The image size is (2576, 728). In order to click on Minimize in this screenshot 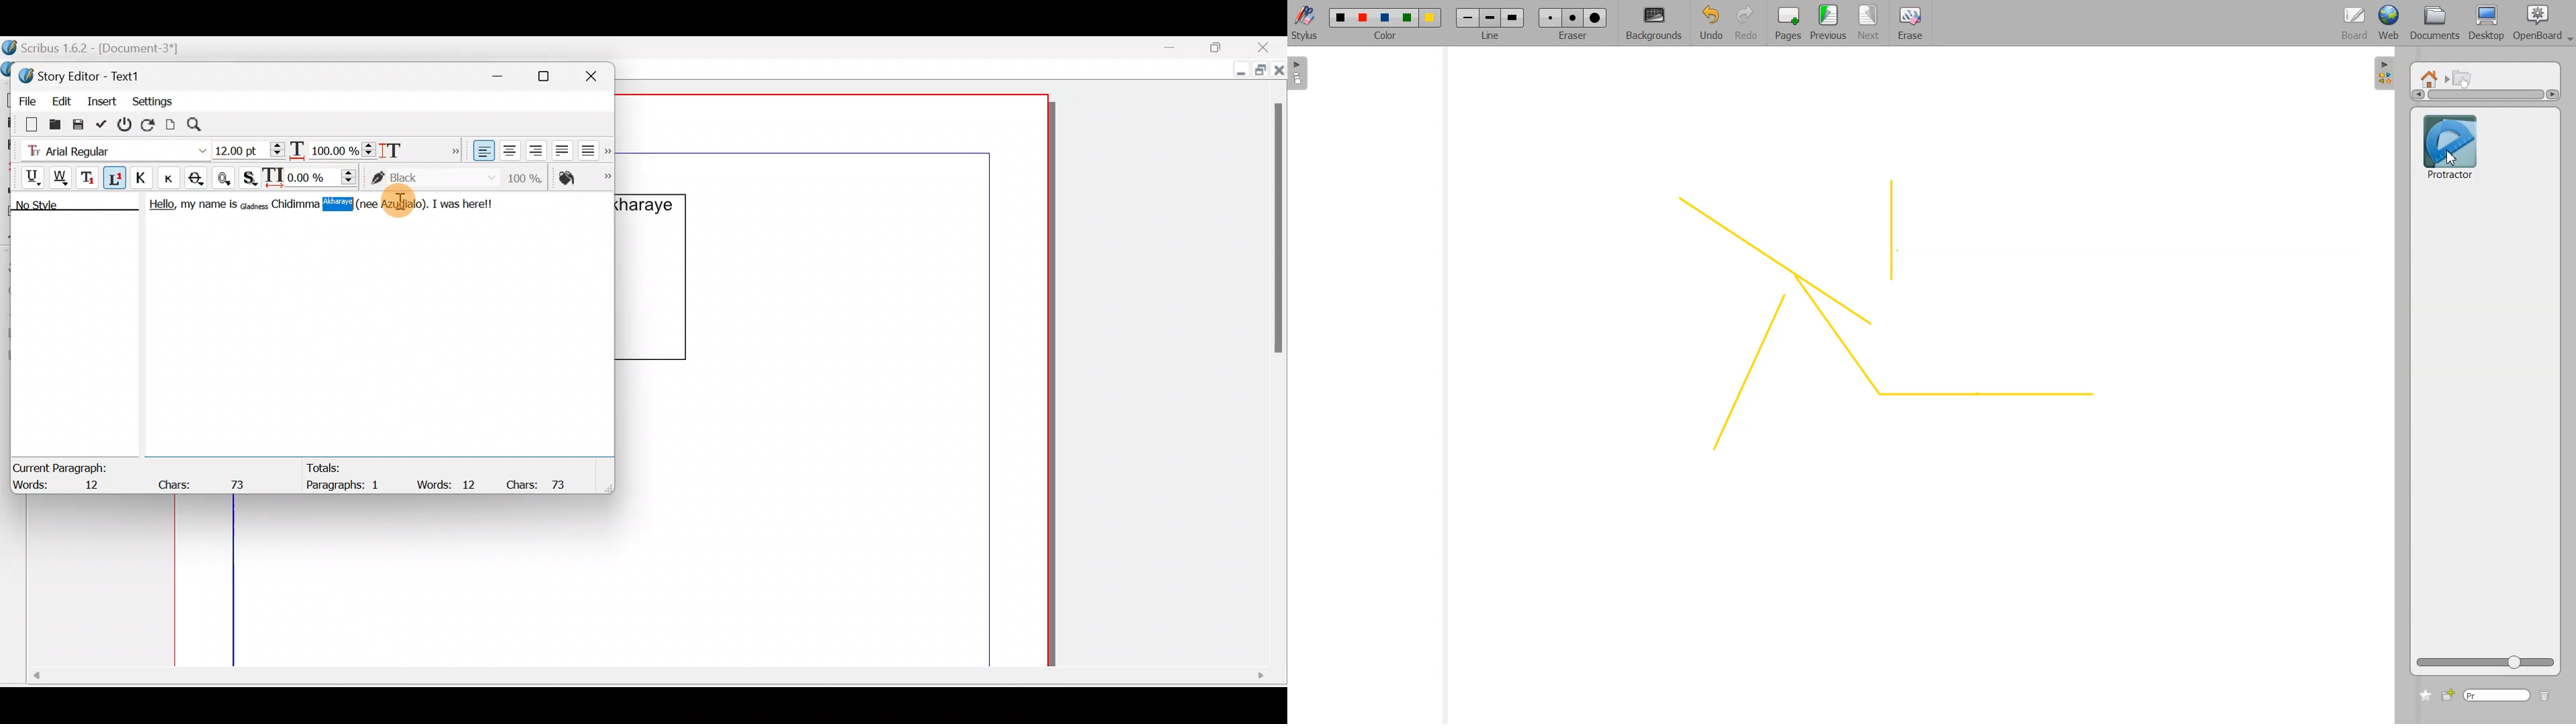, I will do `click(505, 74)`.